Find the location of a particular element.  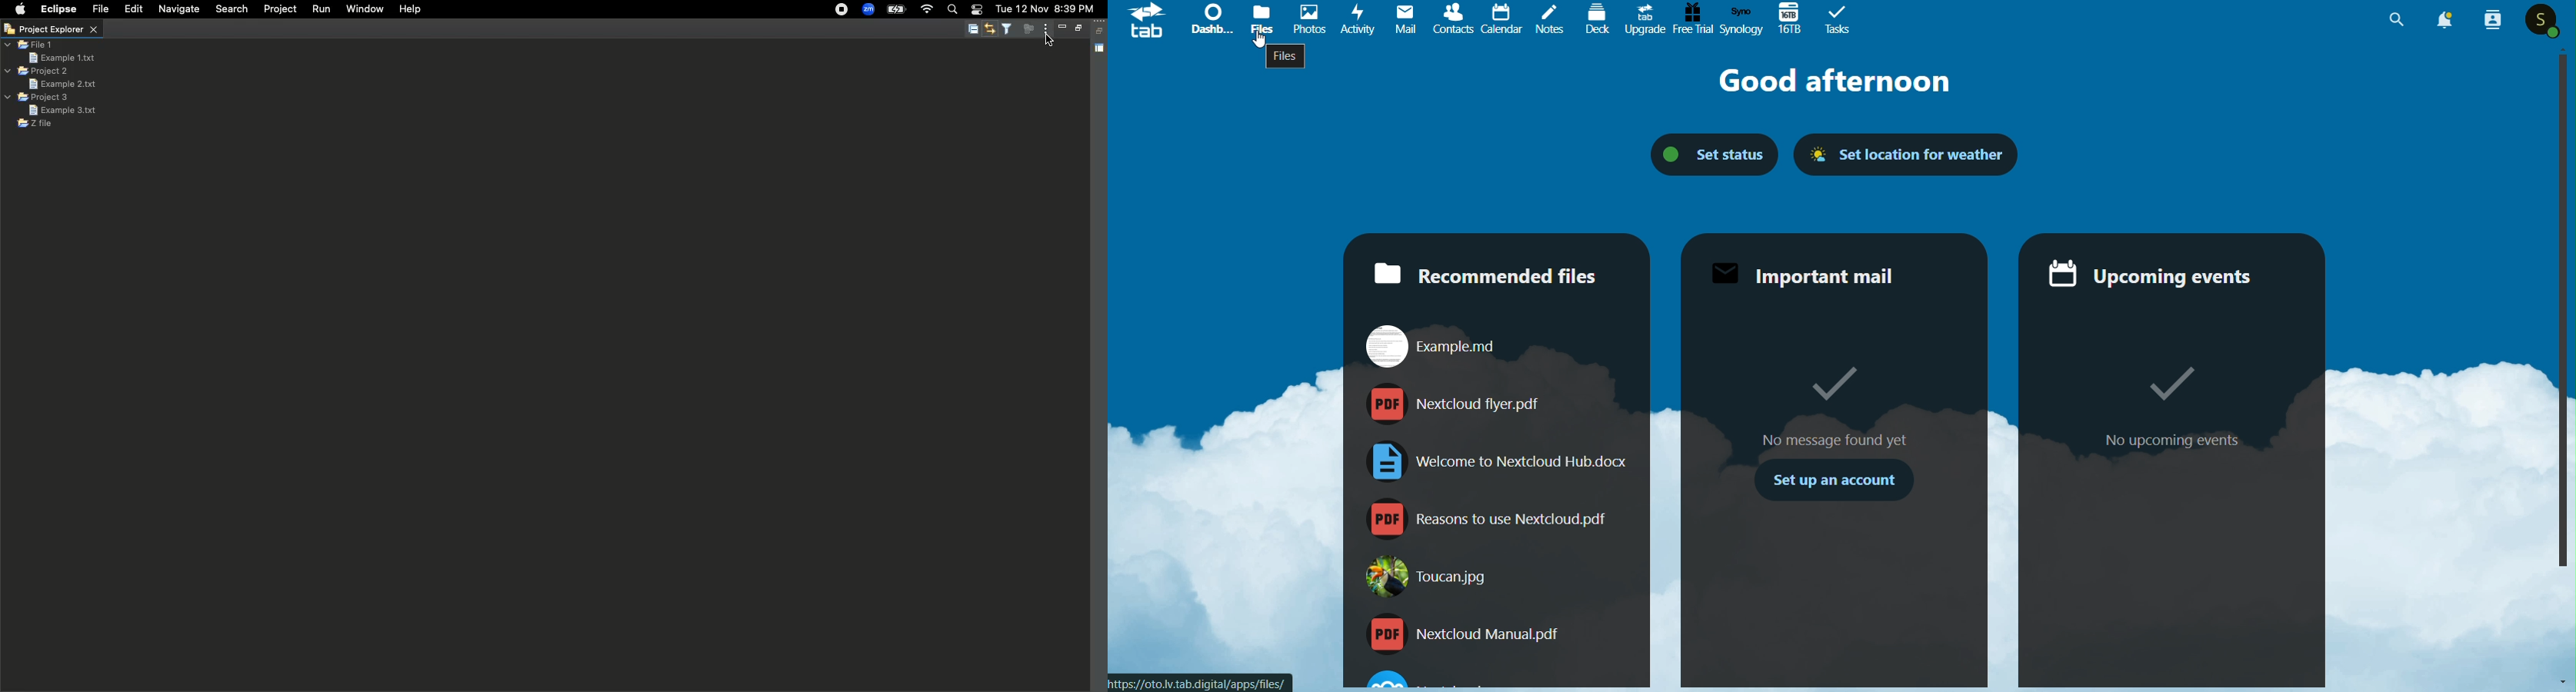

Dashboard is located at coordinates (1213, 20).